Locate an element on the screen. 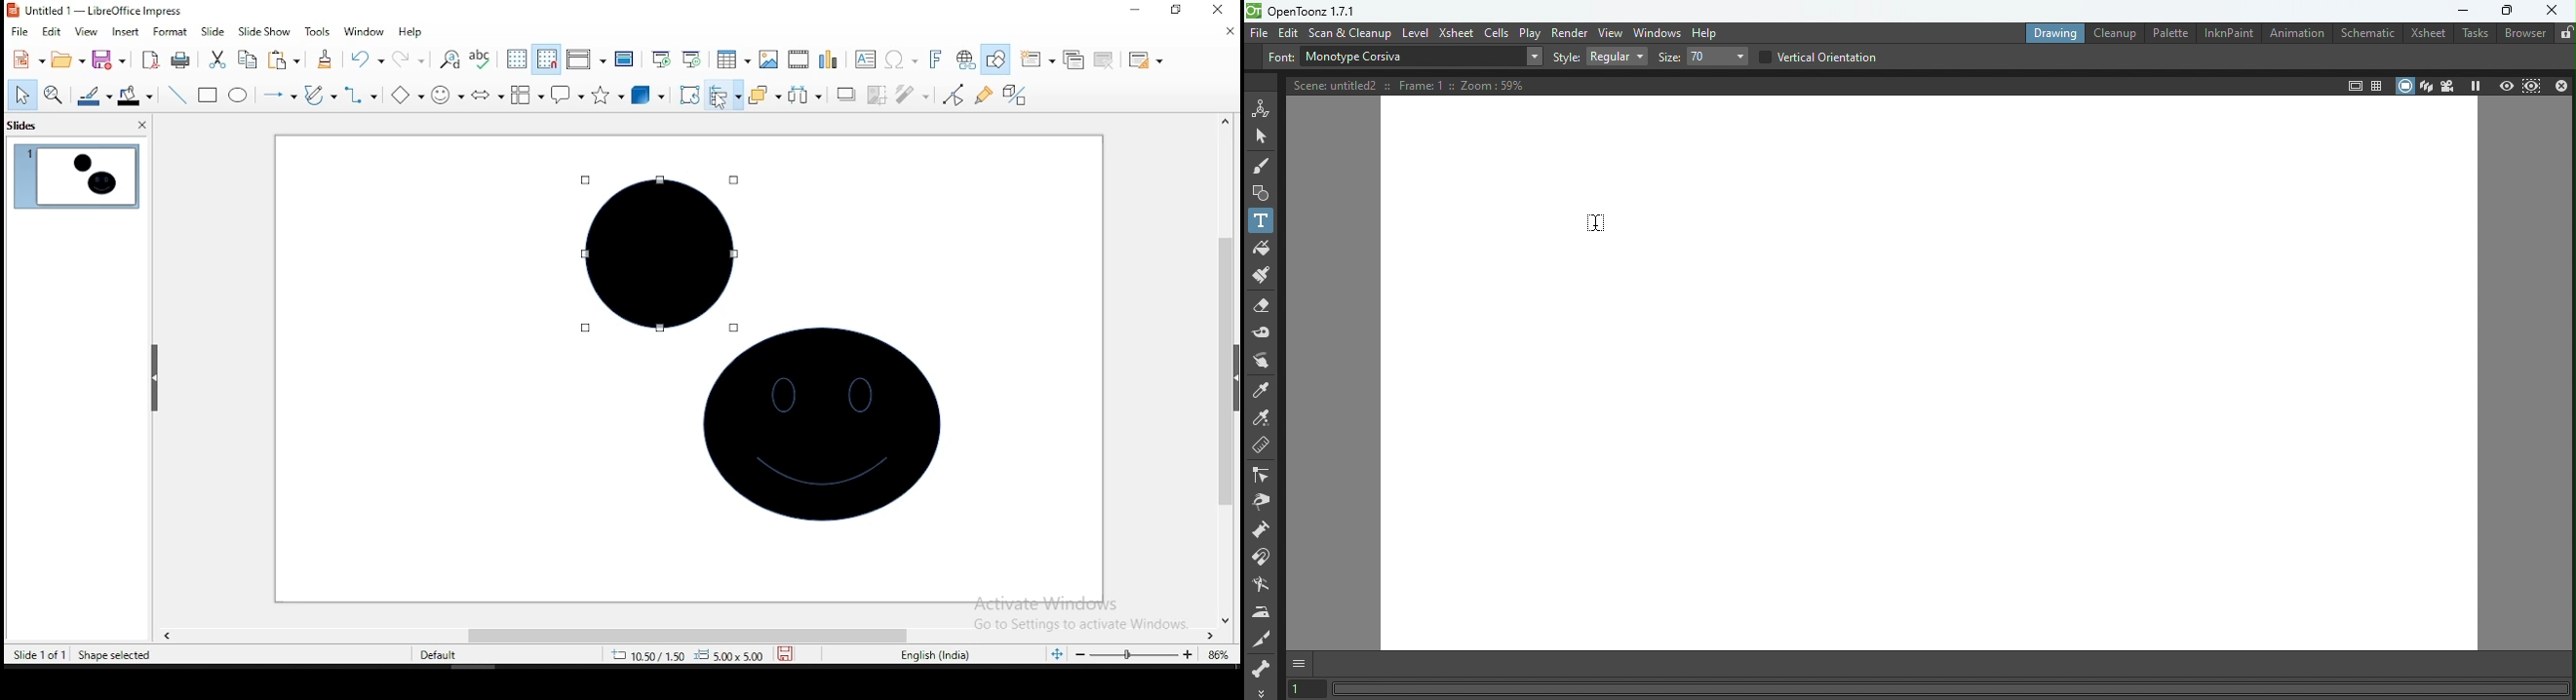 This screenshot has width=2576, height=700. window is located at coordinates (362, 31).